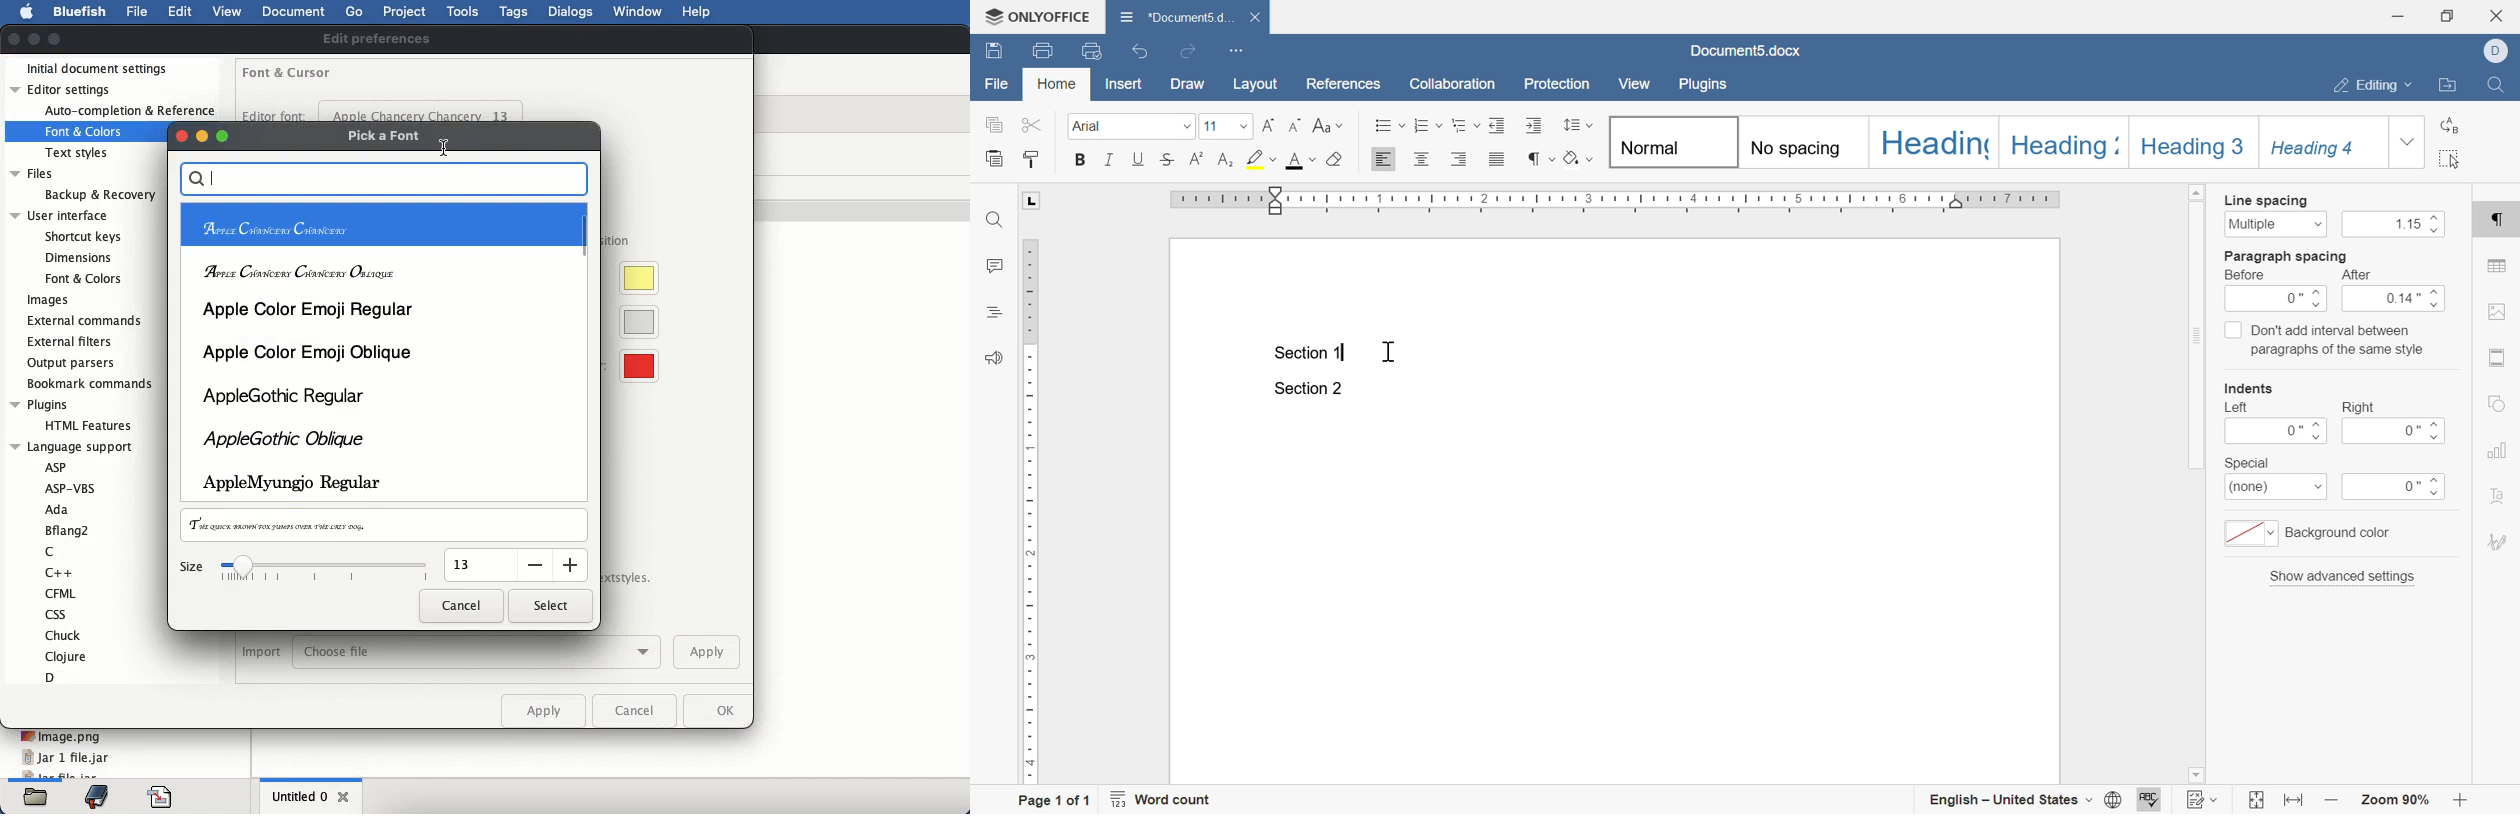  What do you see at coordinates (2359, 407) in the screenshot?
I see `right` at bounding box center [2359, 407].